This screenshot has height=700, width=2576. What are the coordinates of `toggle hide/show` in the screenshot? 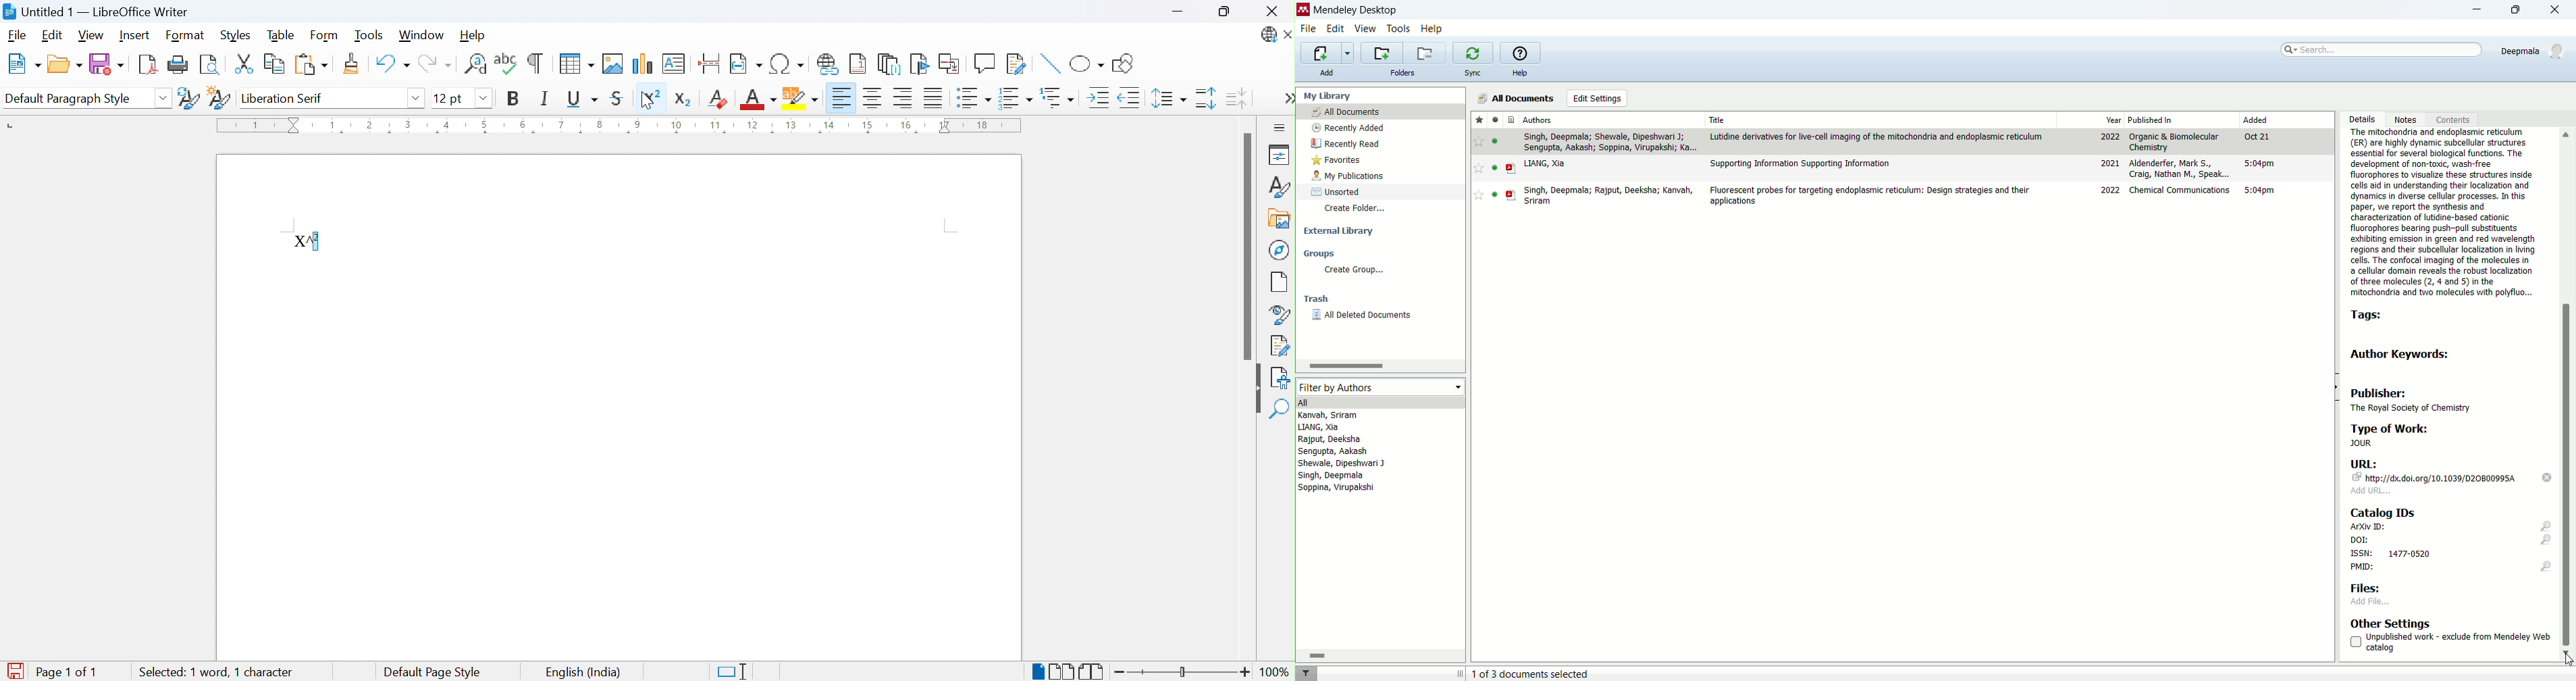 It's located at (2335, 387).